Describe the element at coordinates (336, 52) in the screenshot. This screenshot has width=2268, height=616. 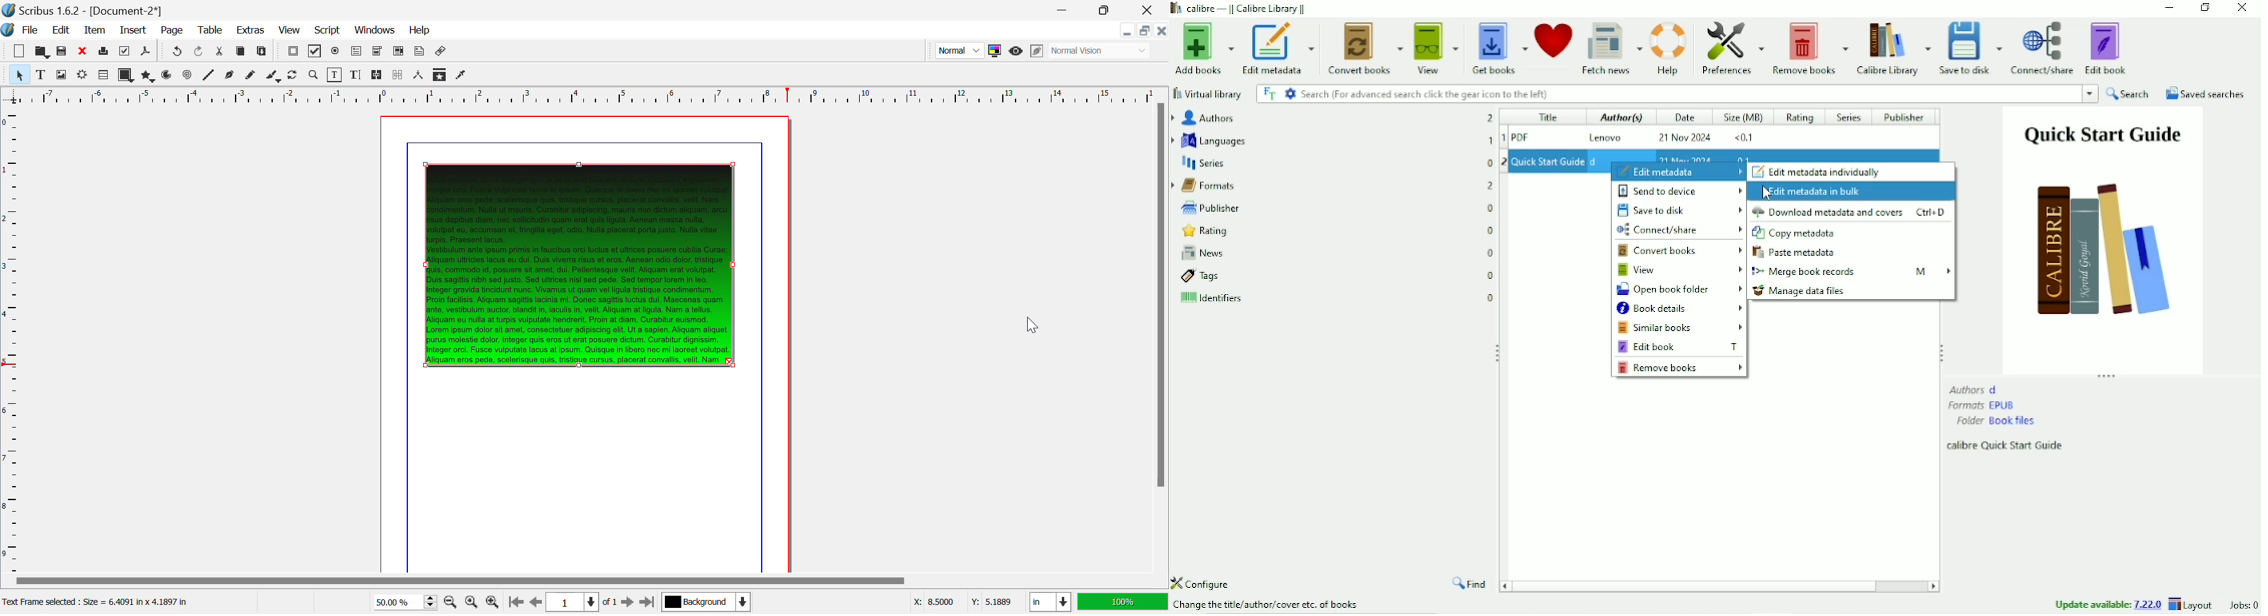
I see `Pdf Radio Button` at that location.